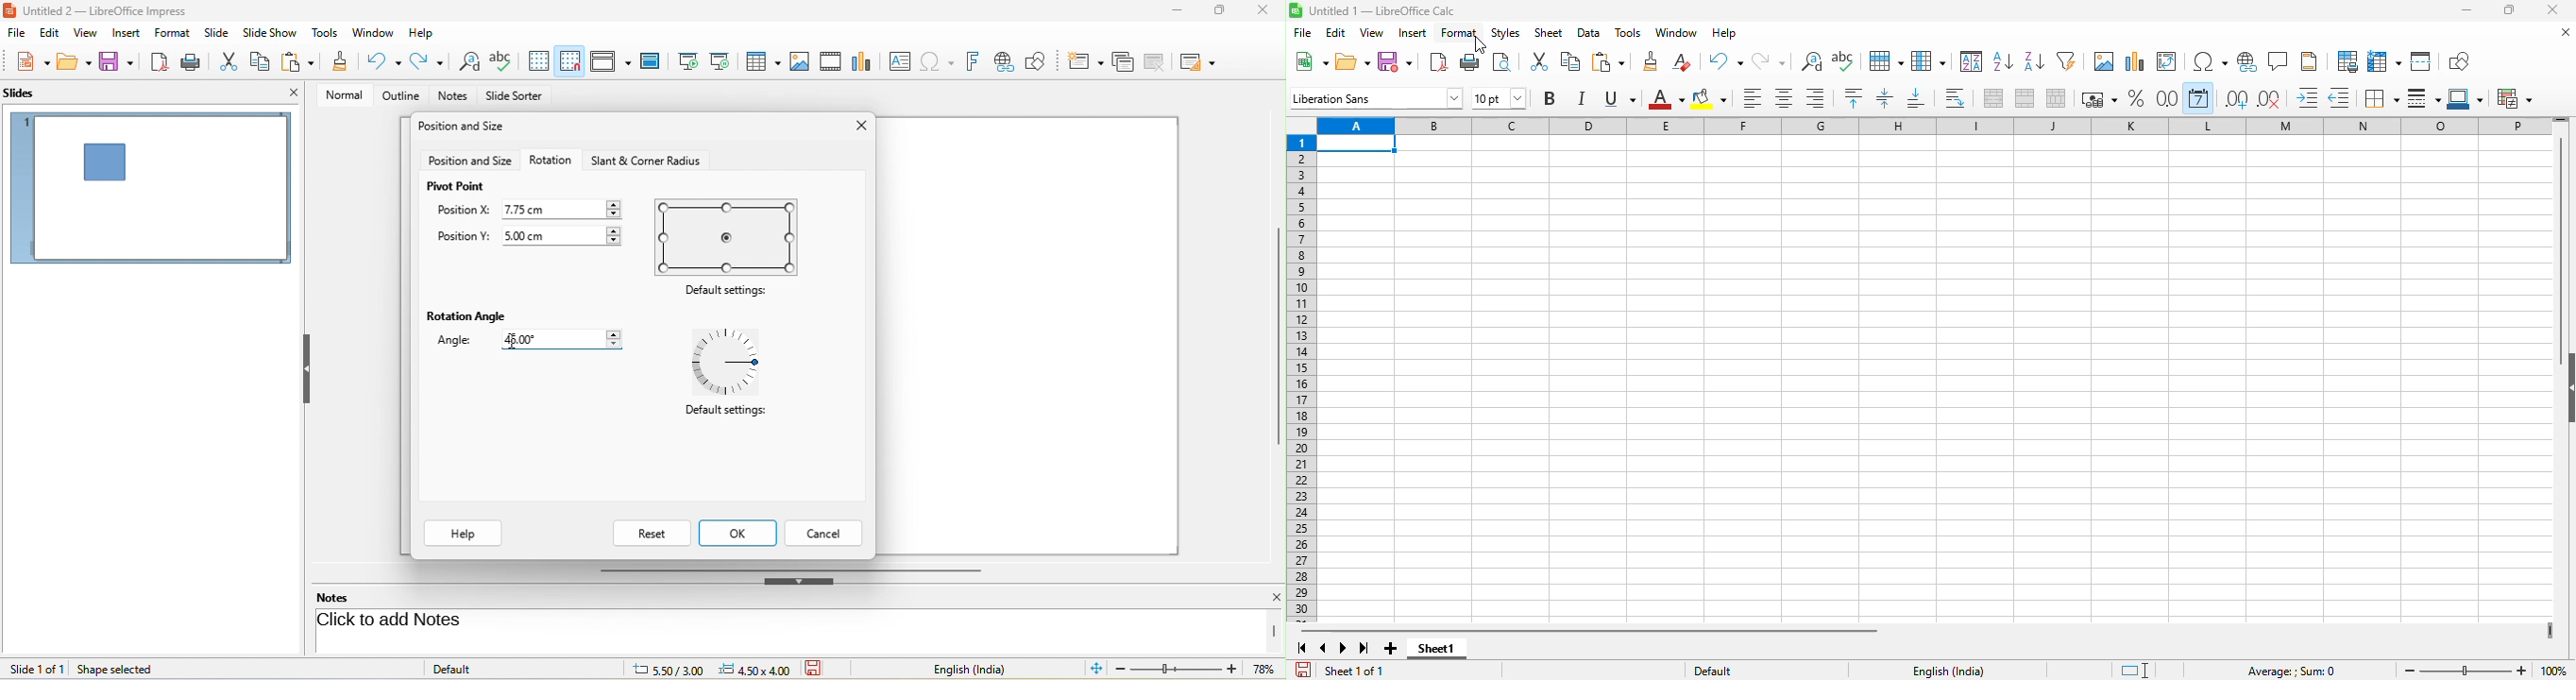 This screenshot has width=2576, height=700. What do you see at coordinates (423, 31) in the screenshot?
I see `help` at bounding box center [423, 31].